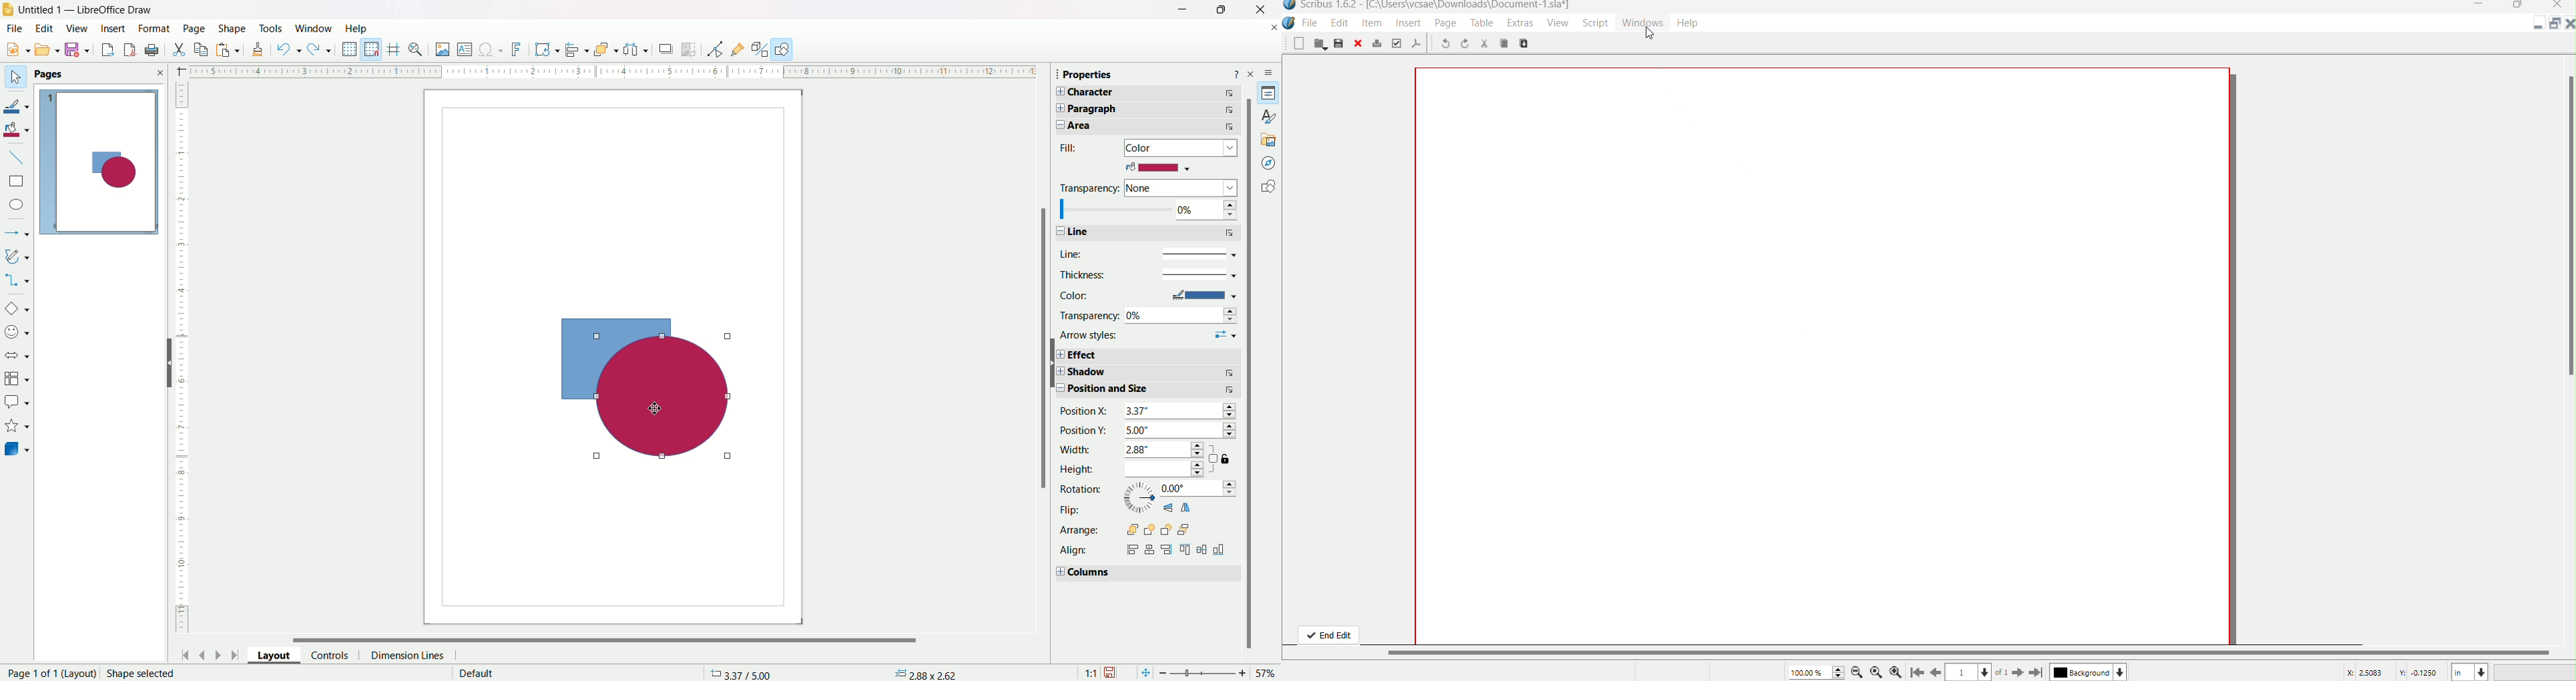 The height and width of the screenshot is (700, 2576). I want to click on foward, so click(2018, 672).